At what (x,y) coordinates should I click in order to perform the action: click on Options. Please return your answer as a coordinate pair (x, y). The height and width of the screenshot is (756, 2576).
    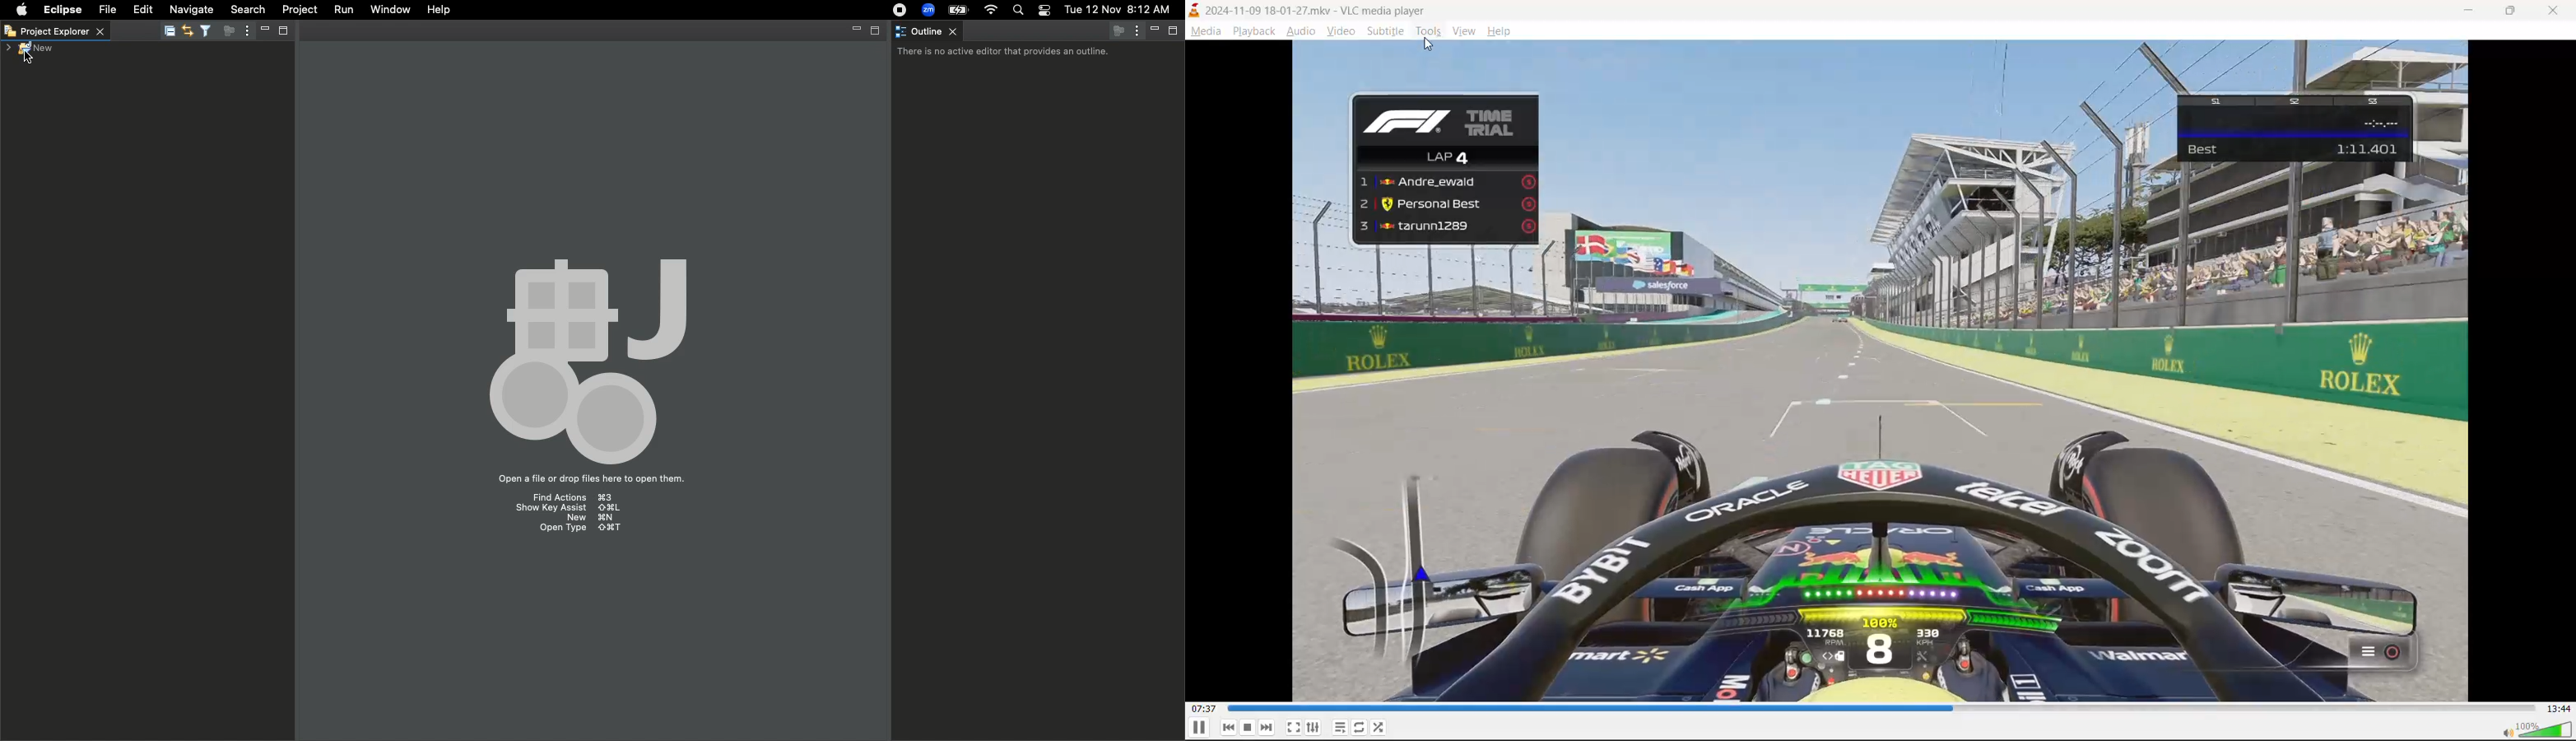
    Looking at the image, I should click on (244, 32).